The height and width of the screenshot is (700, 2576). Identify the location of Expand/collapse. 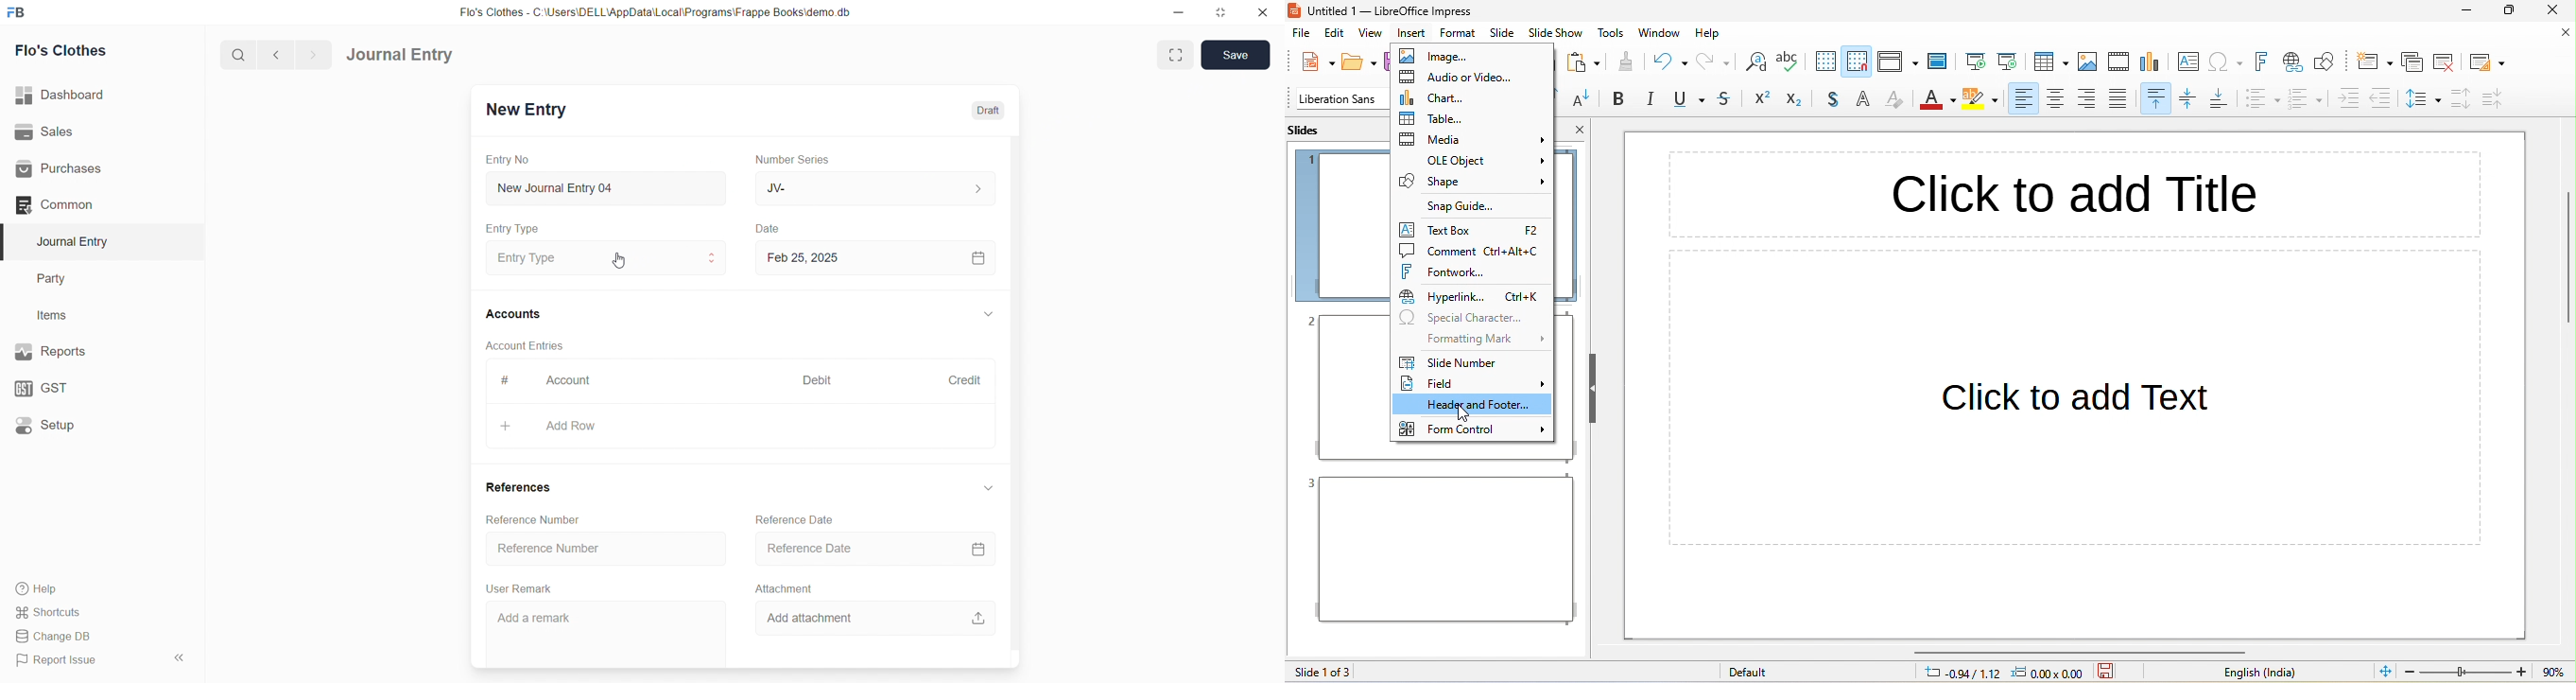
(987, 487).